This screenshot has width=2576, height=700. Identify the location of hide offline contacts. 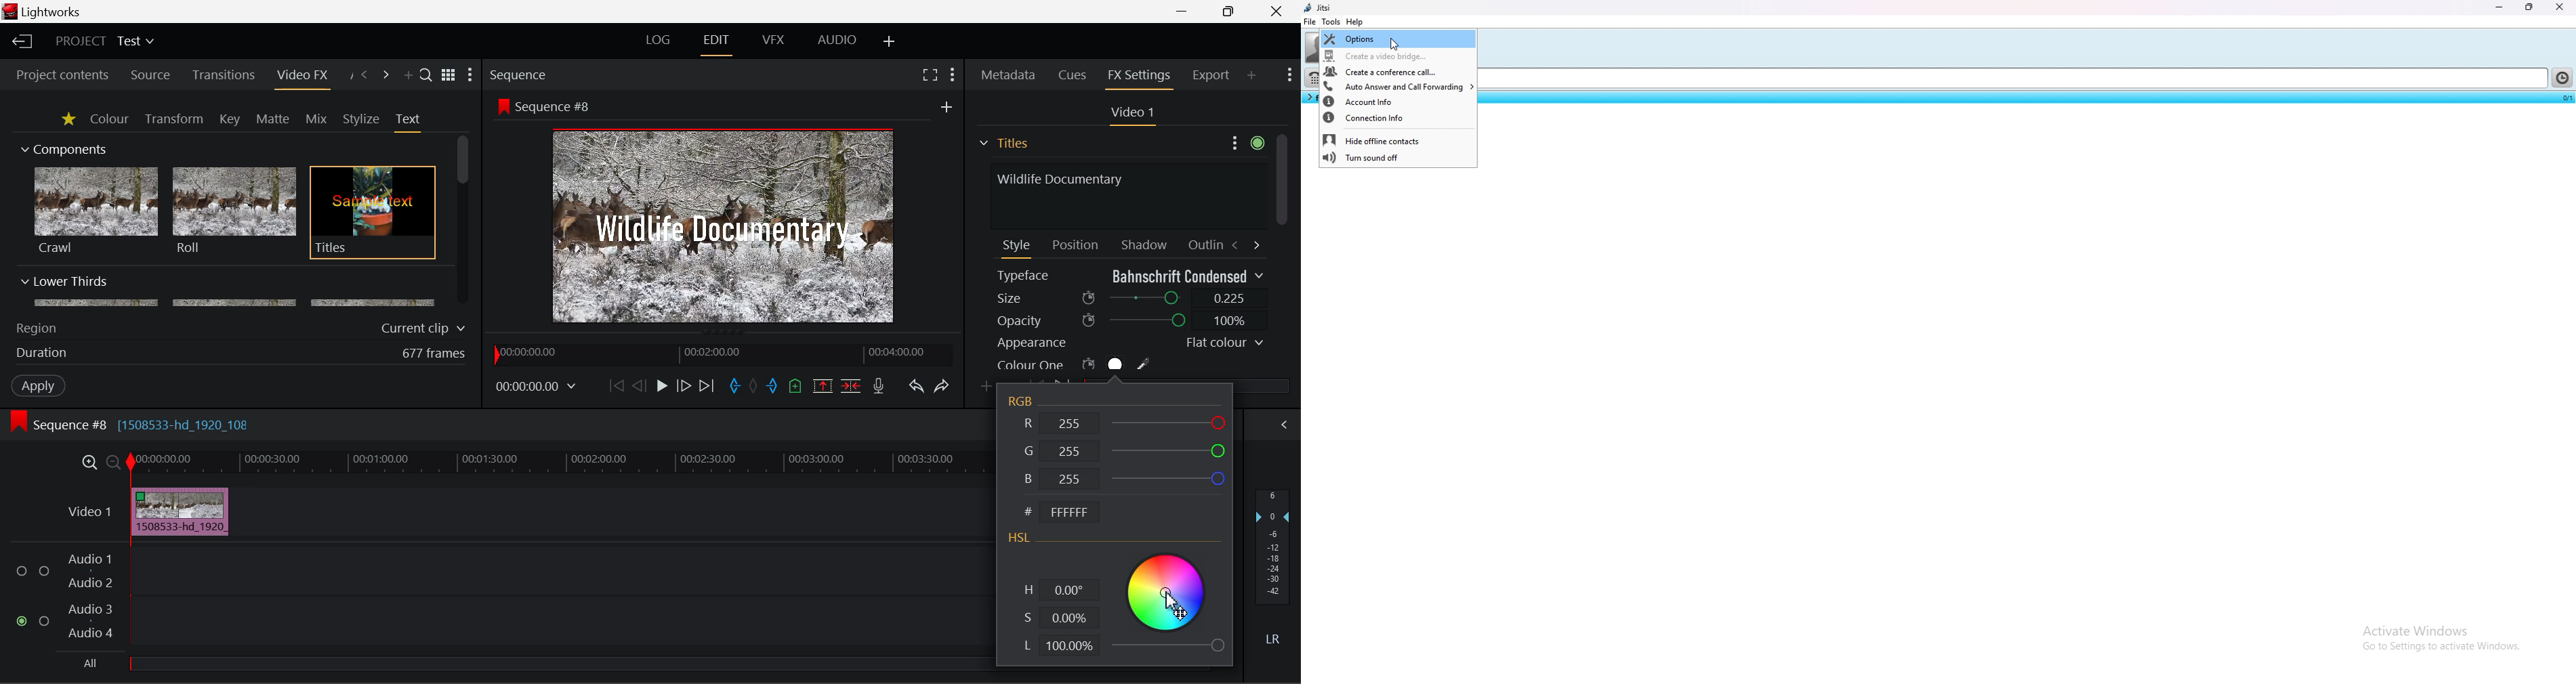
(1399, 139).